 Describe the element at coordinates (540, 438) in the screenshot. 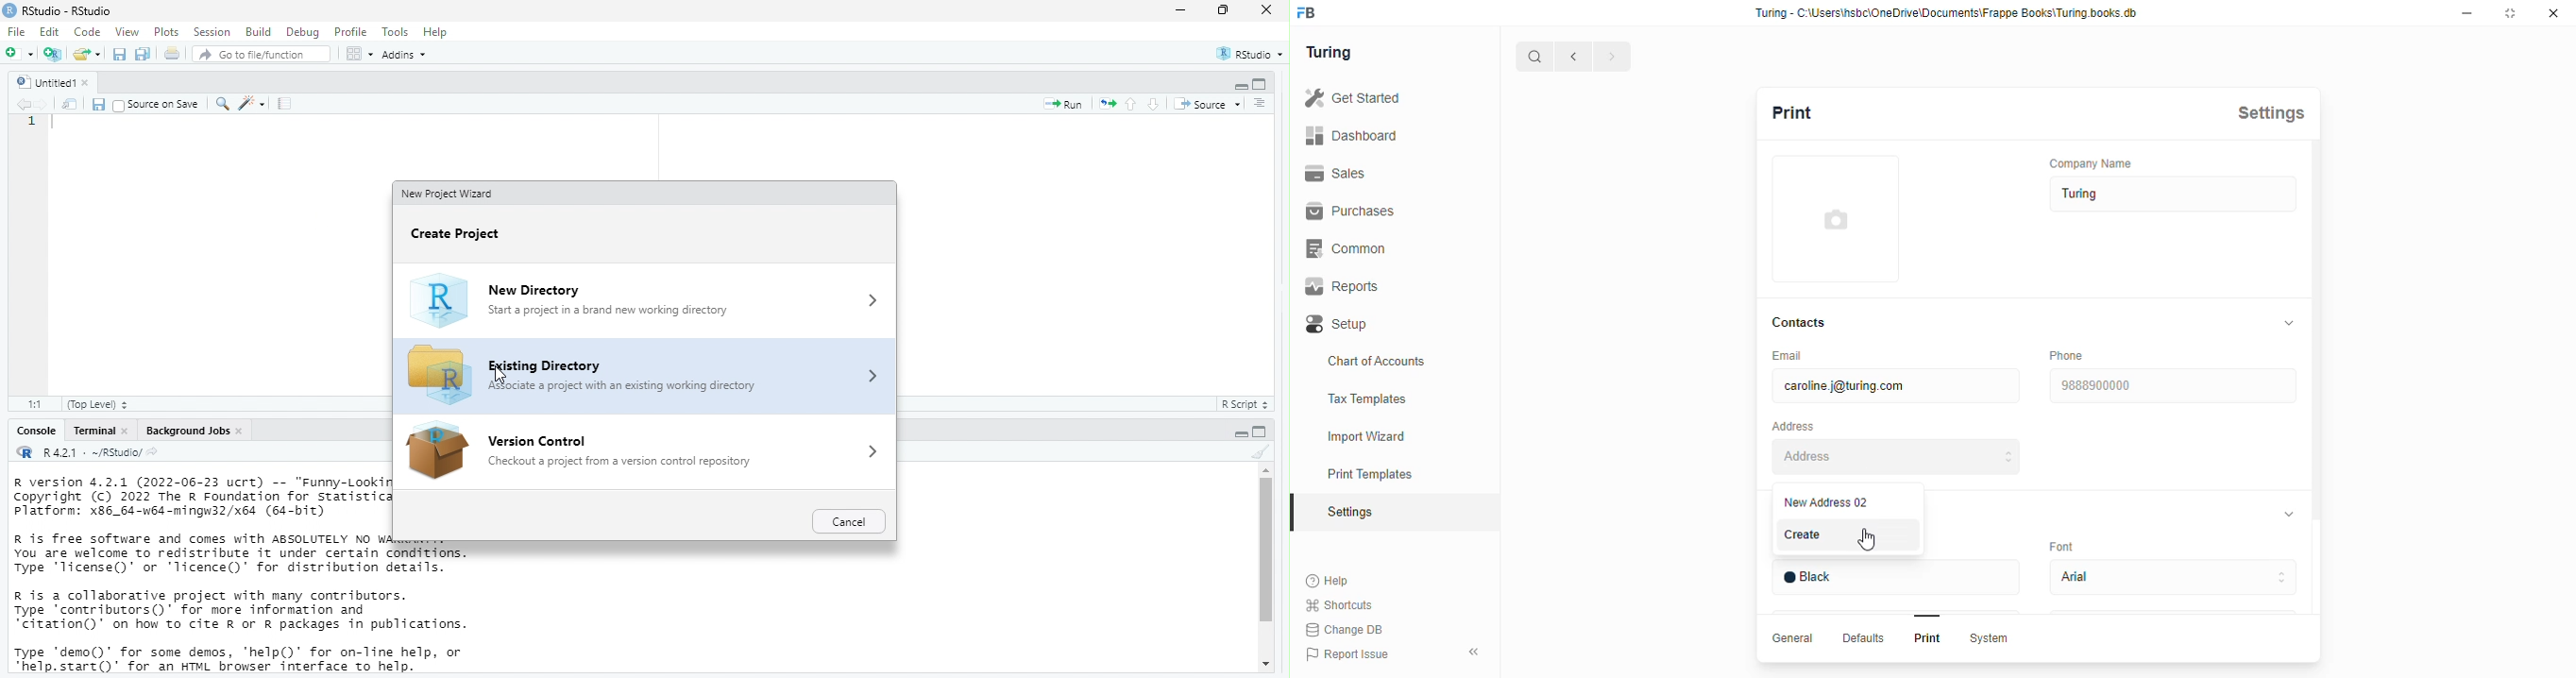

I see `version control` at that location.